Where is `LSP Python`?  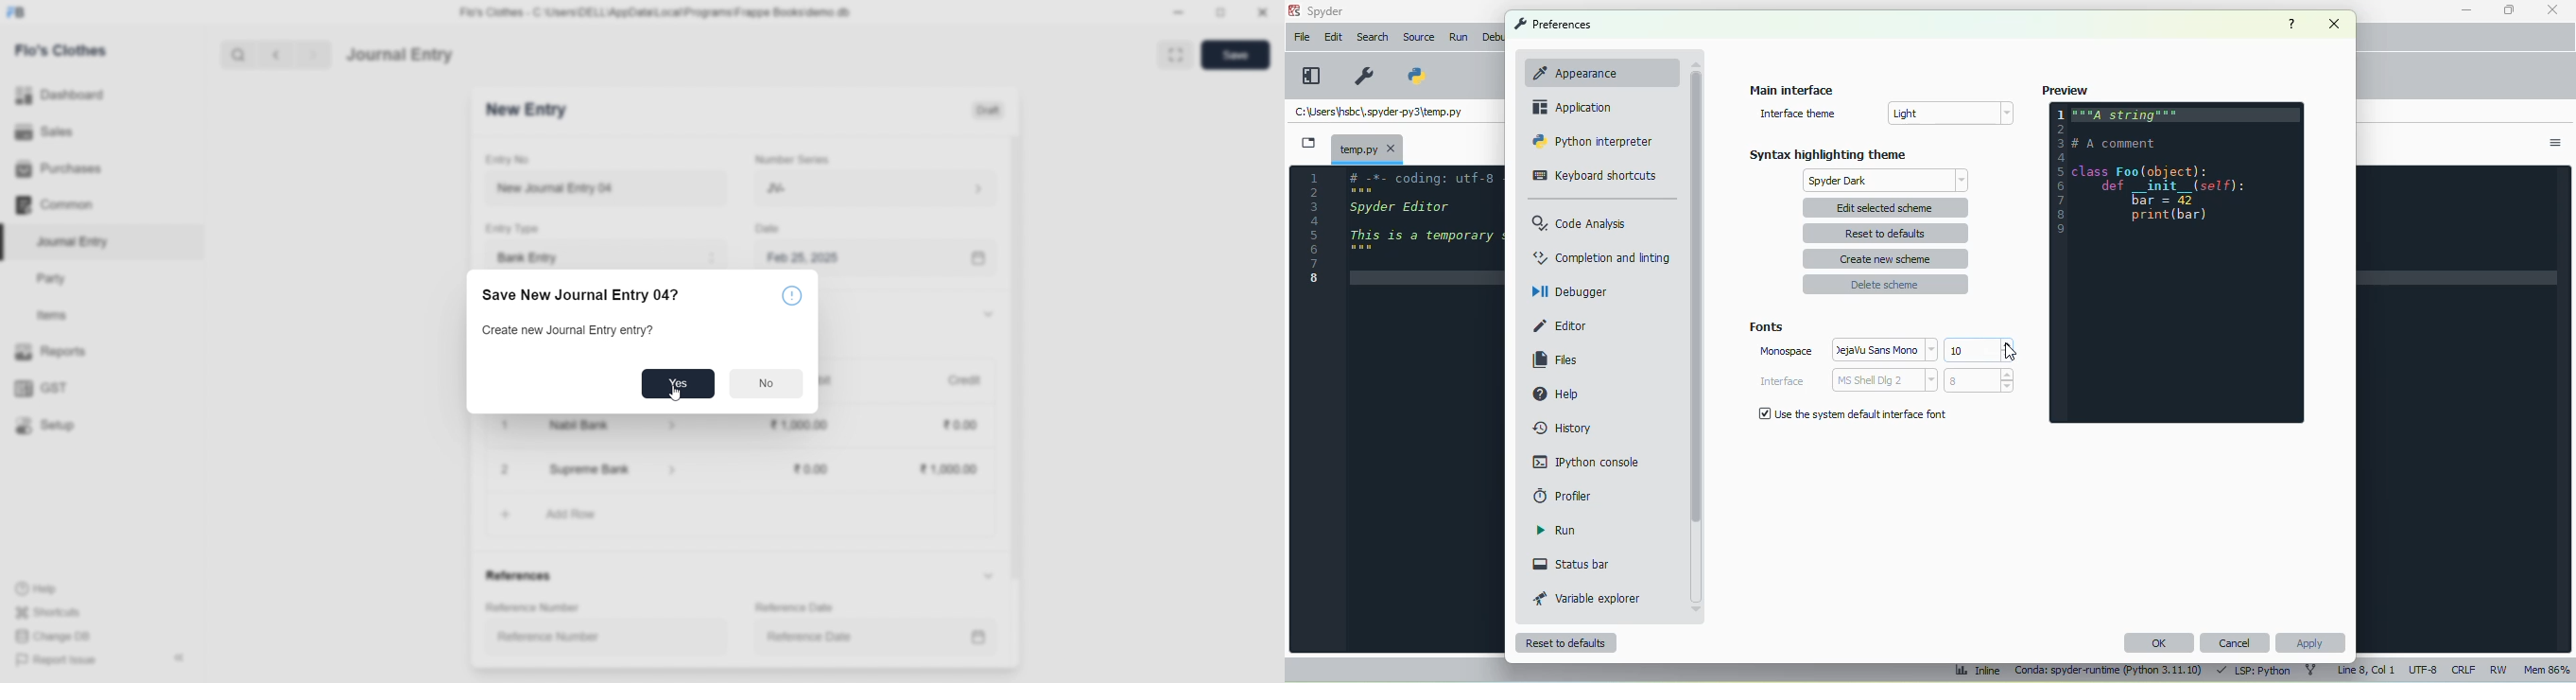 LSP Python is located at coordinates (2252, 670).